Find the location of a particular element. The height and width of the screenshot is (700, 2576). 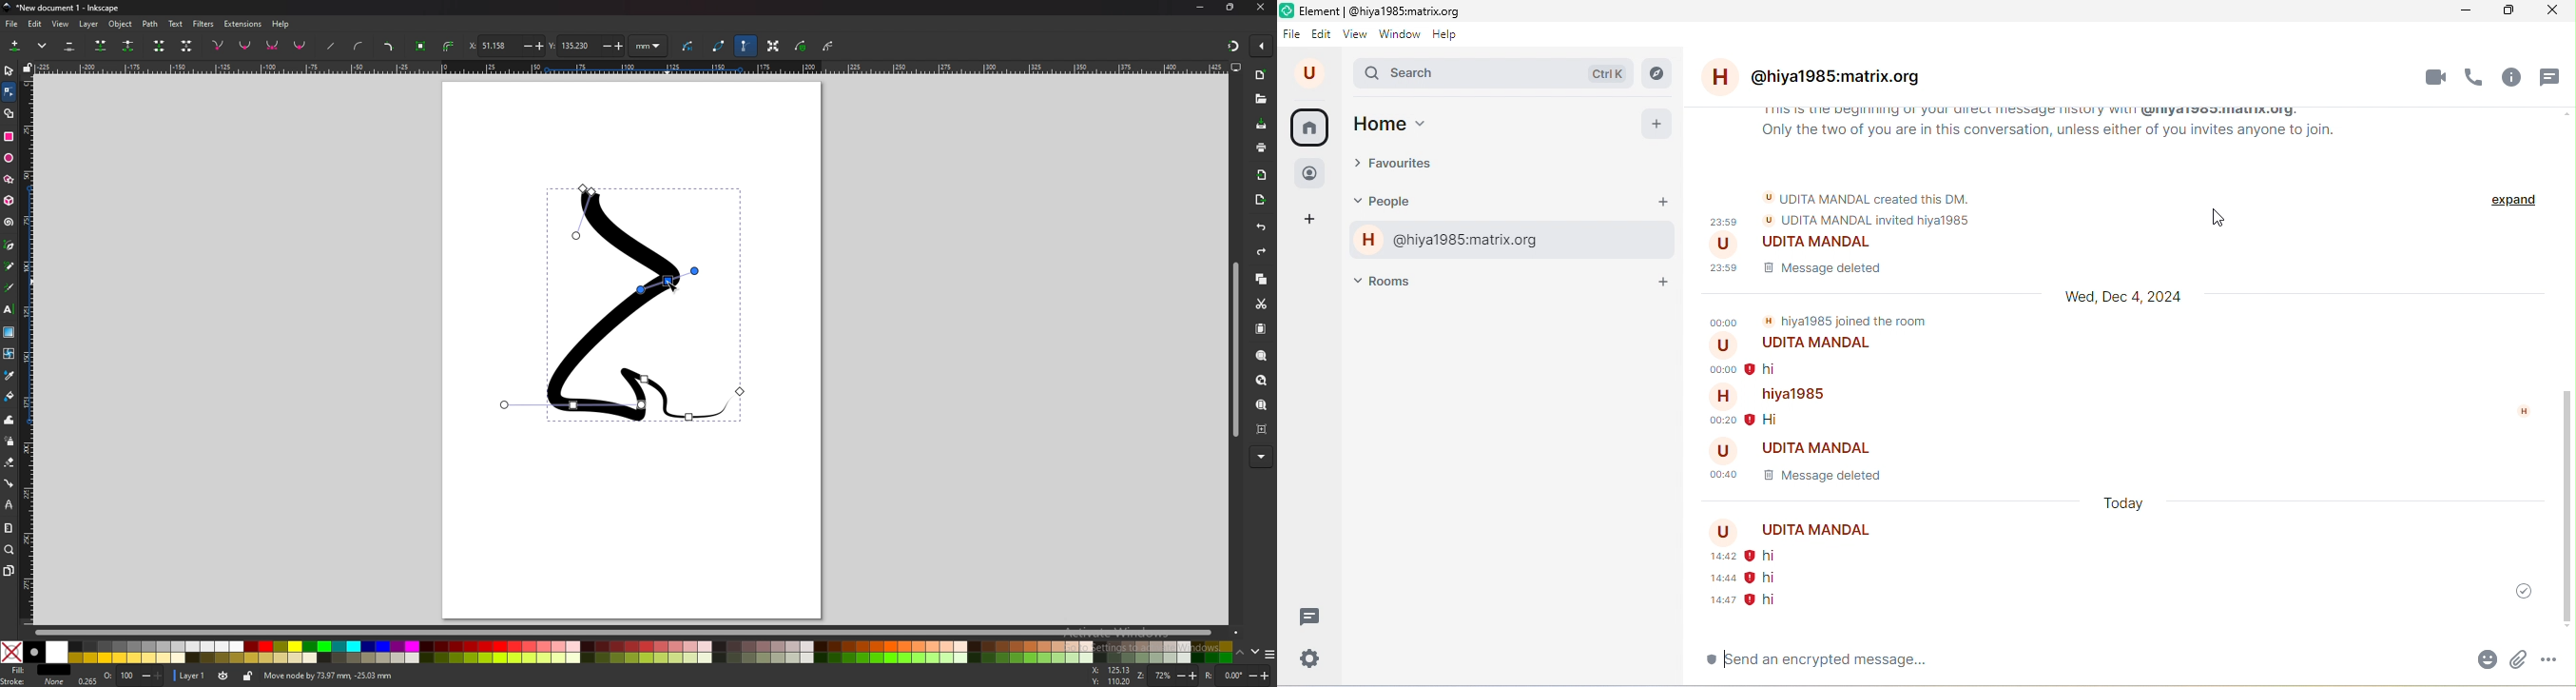

show clipping path is located at coordinates (830, 46).